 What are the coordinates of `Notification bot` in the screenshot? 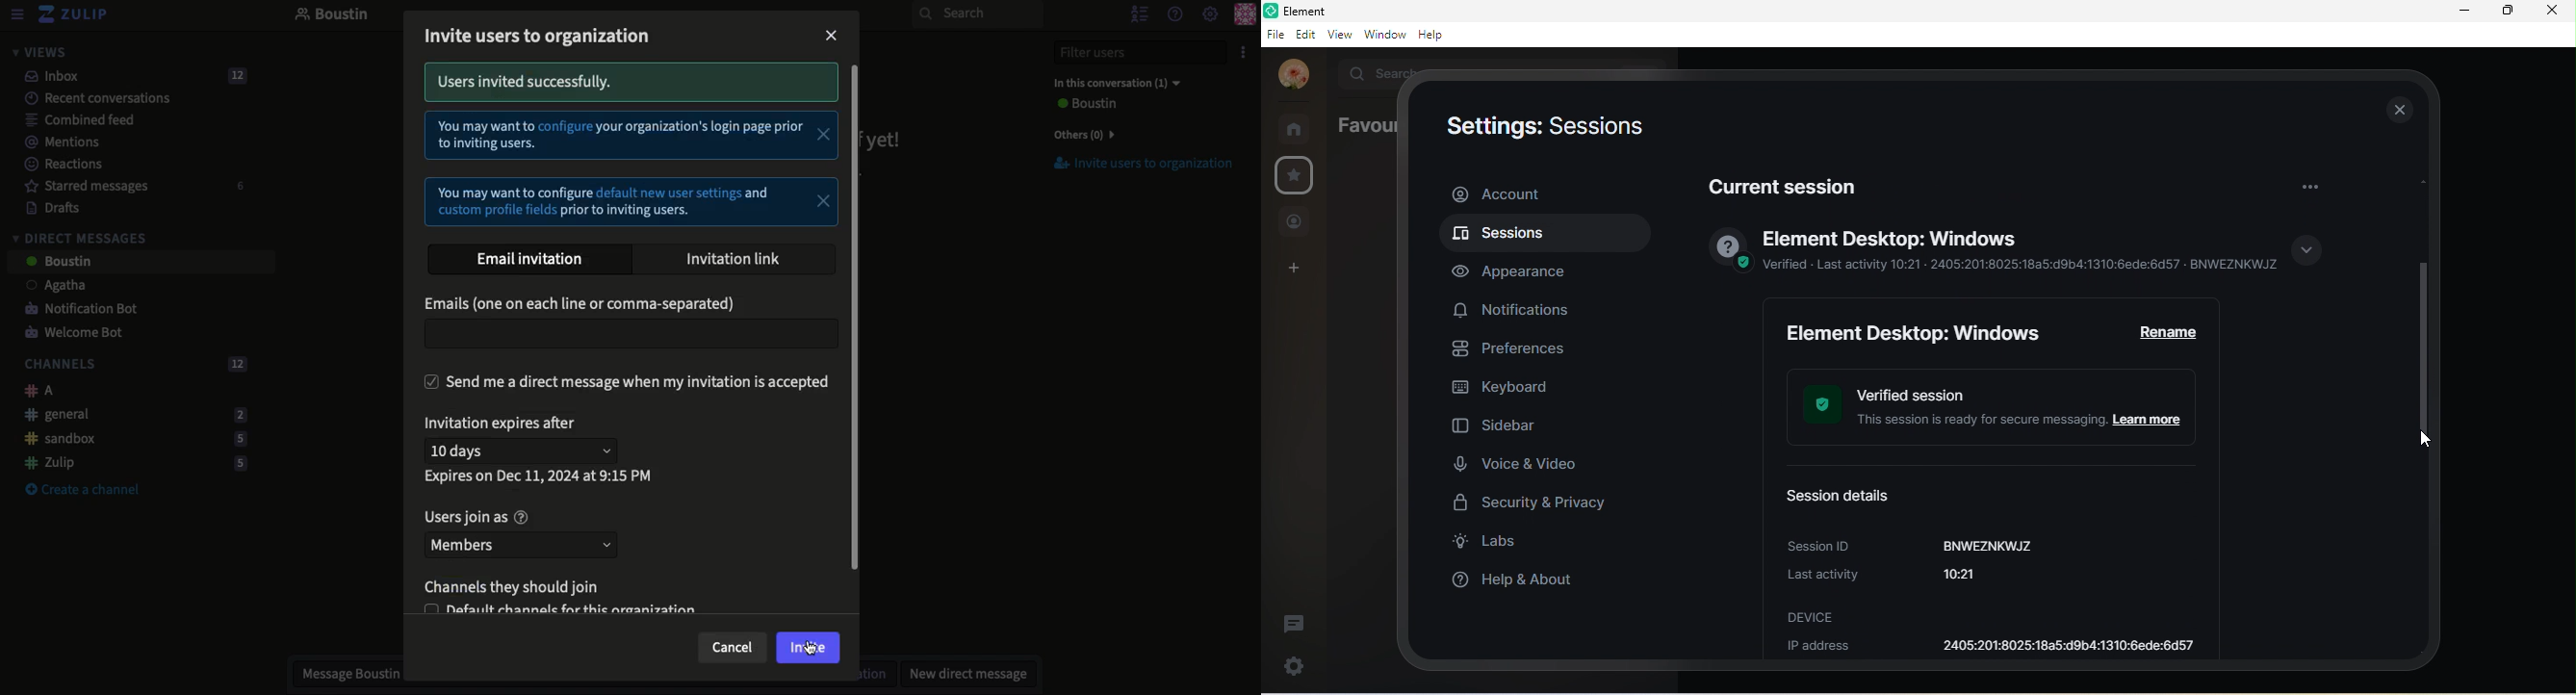 It's located at (75, 310).